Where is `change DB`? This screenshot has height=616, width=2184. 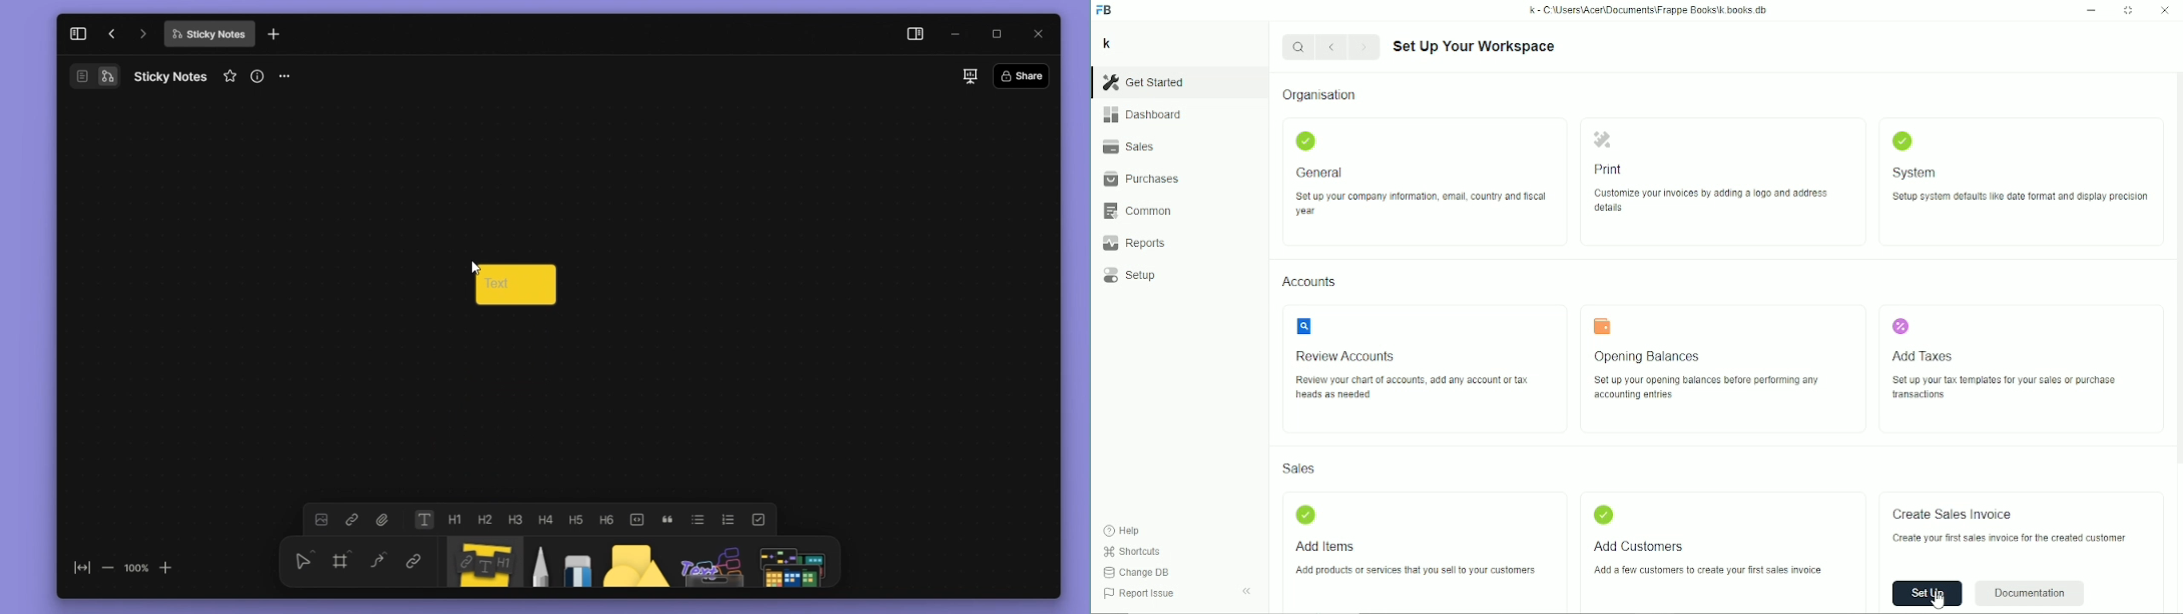
change DB is located at coordinates (1139, 572).